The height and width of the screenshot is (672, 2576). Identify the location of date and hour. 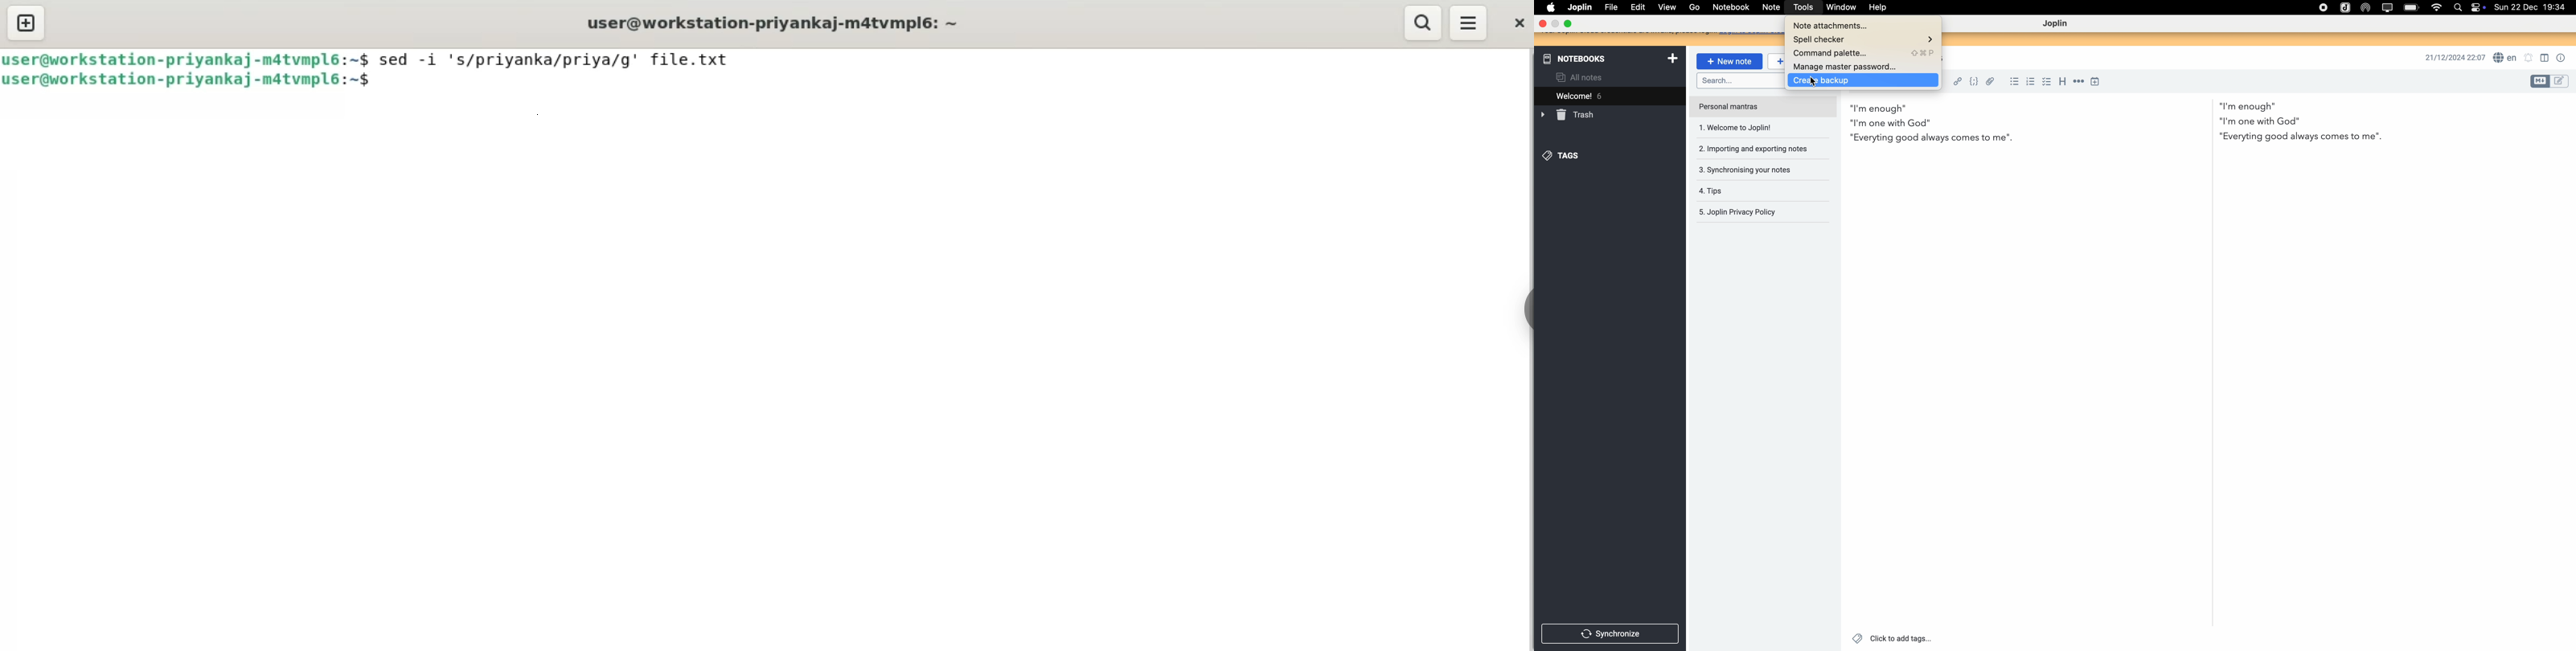
(2453, 58).